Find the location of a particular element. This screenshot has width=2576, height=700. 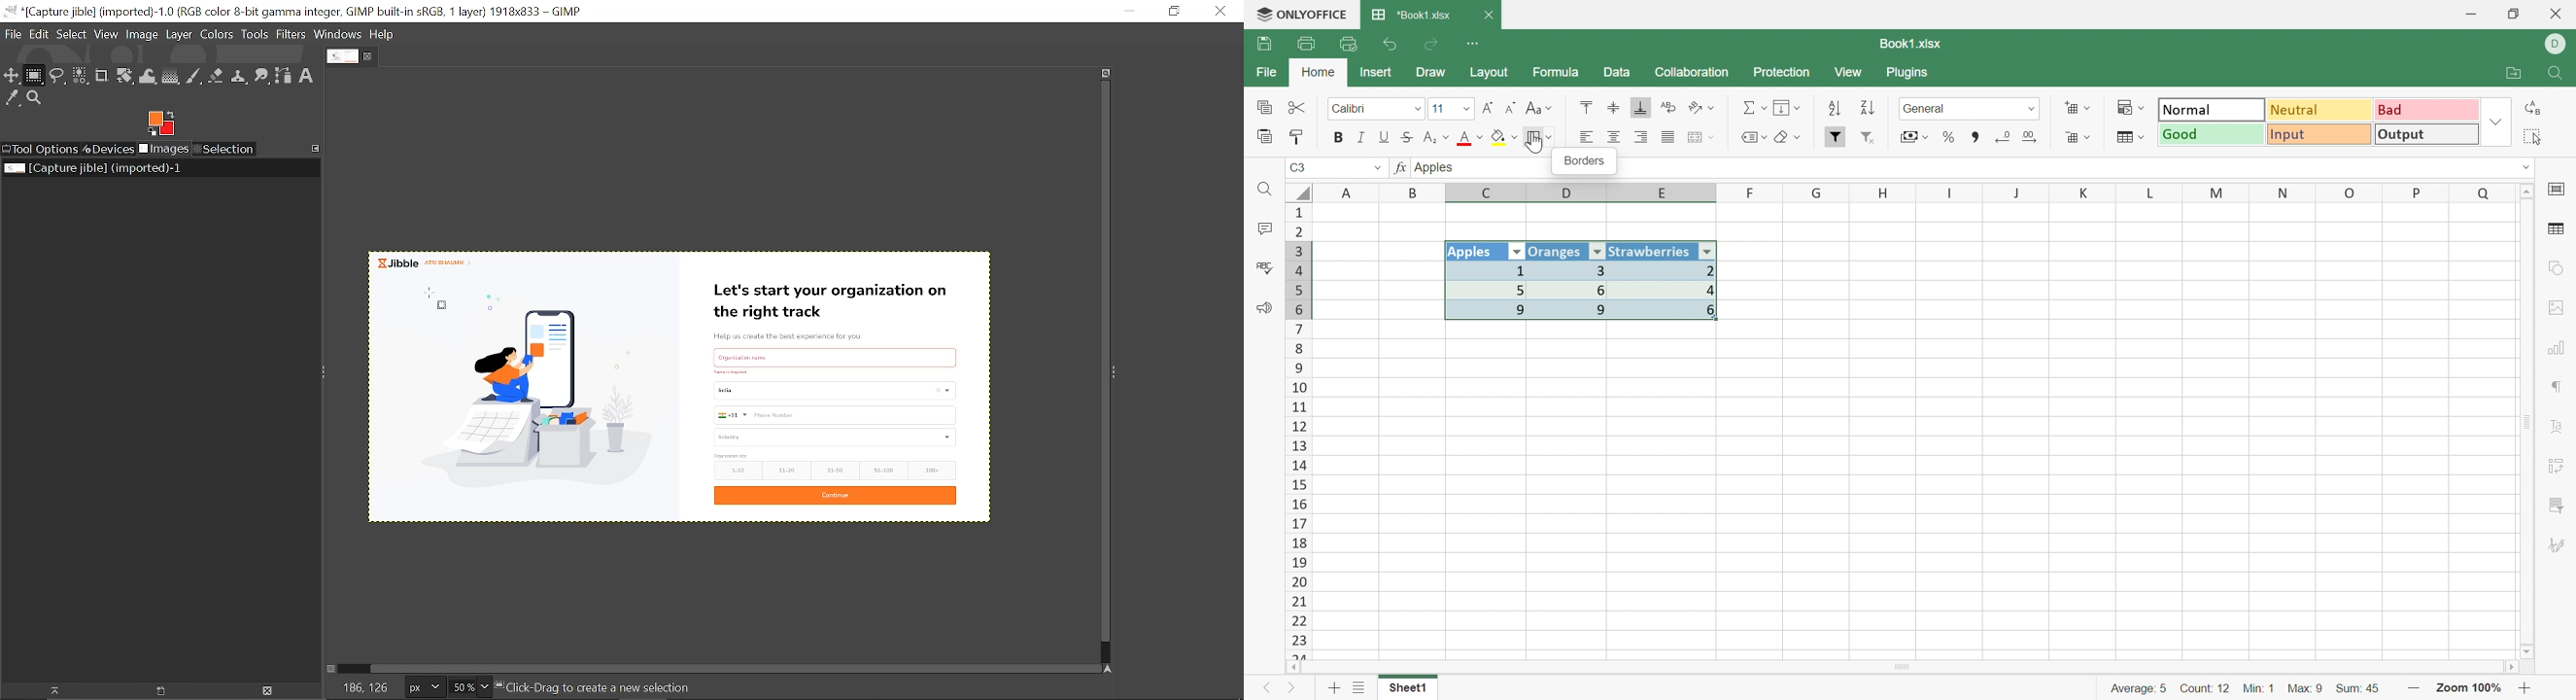

L is located at coordinates (2154, 192).